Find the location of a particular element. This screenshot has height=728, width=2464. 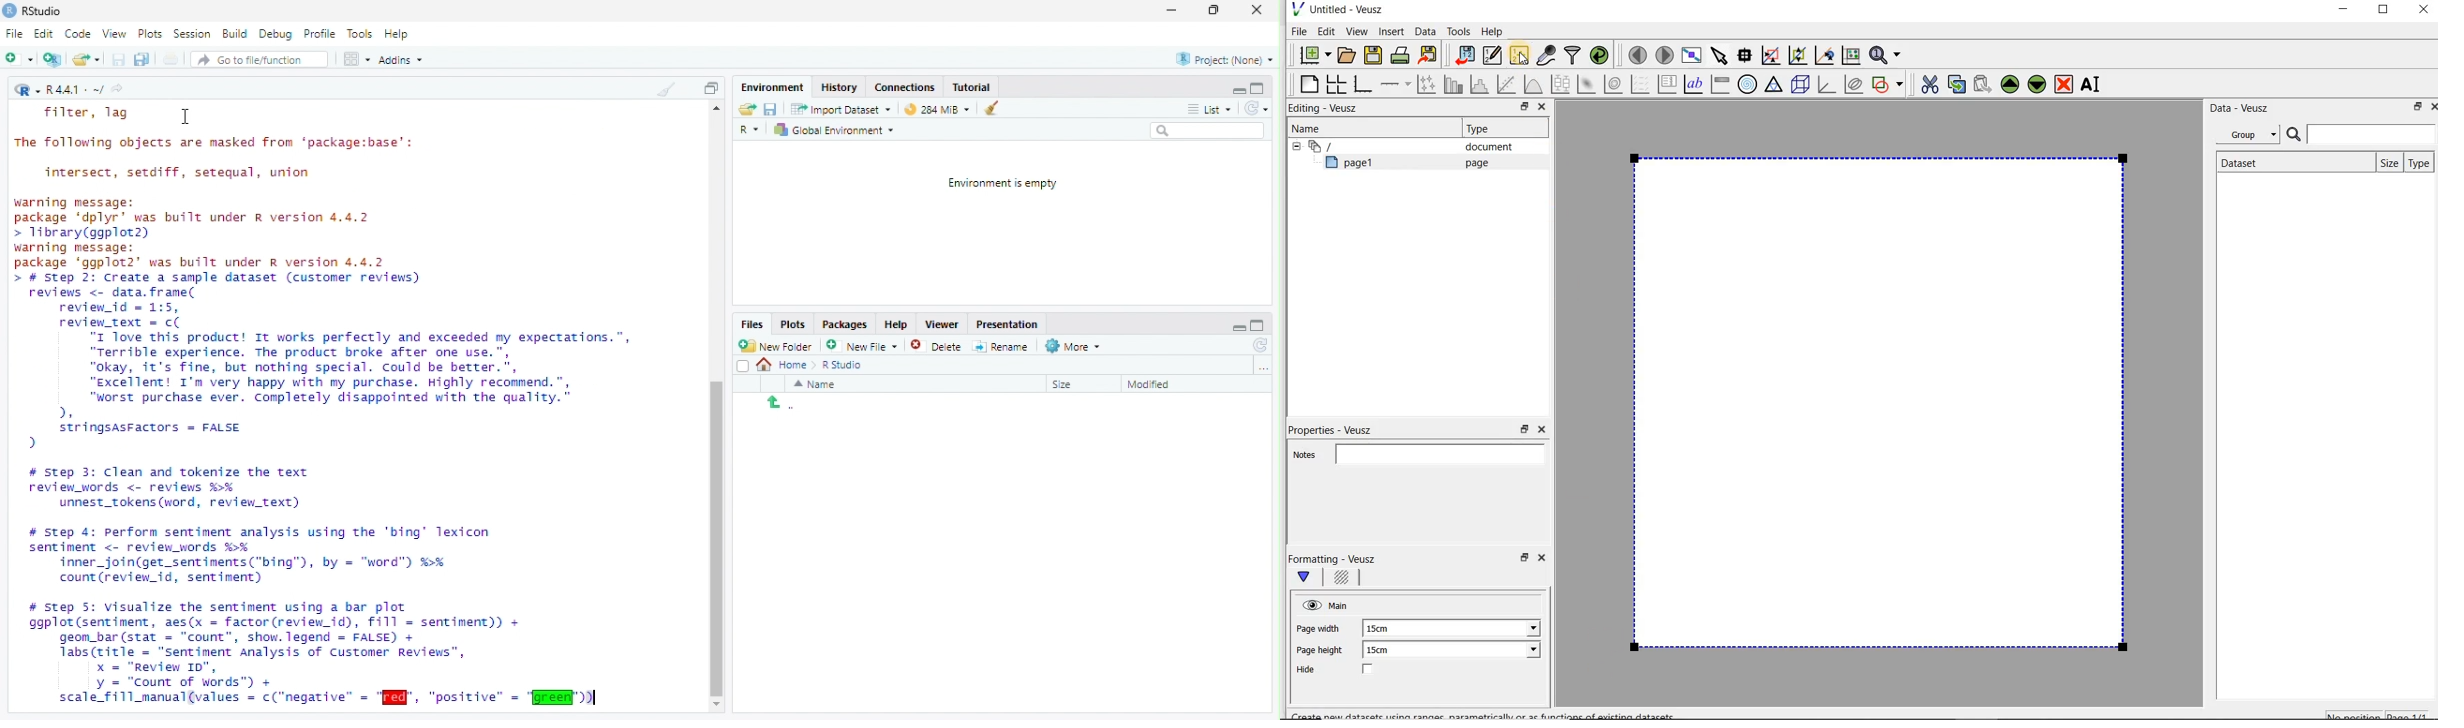

Save is located at coordinates (770, 109).